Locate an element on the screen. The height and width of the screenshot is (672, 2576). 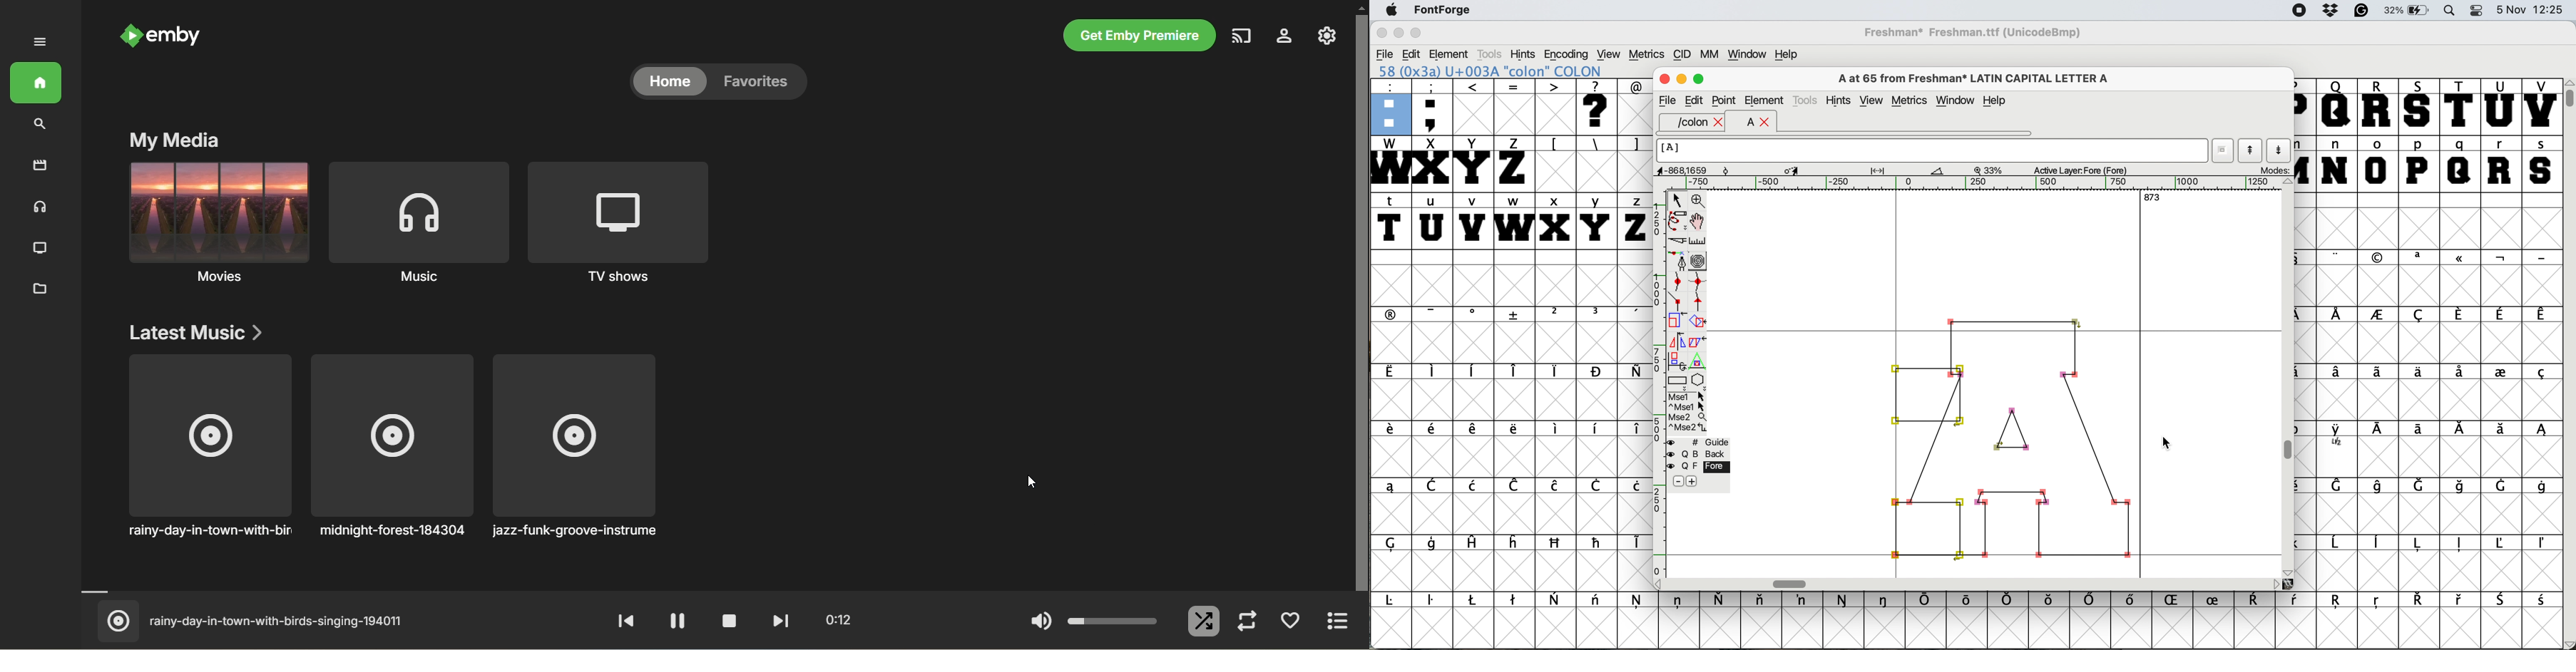
zoom in is located at coordinates (1698, 198).